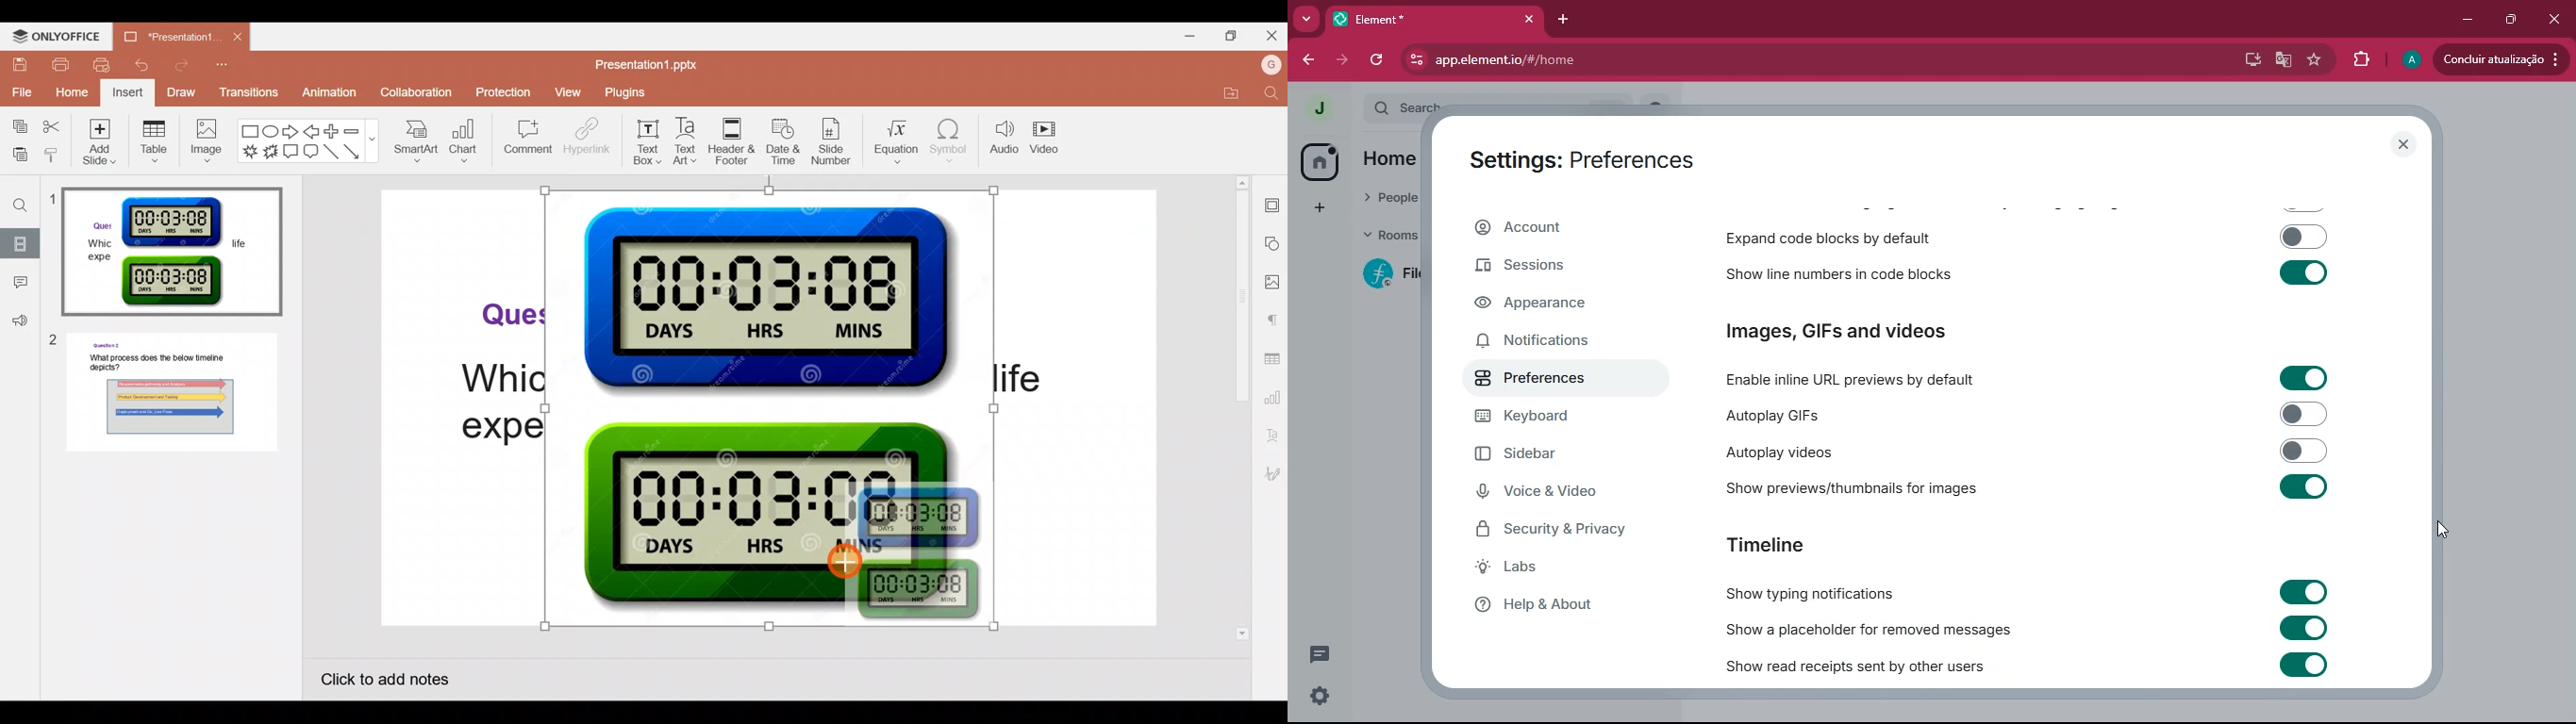 The width and height of the screenshot is (2576, 728). What do you see at coordinates (567, 94) in the screenshot?
I see `View` at bounding box center [567, 94].